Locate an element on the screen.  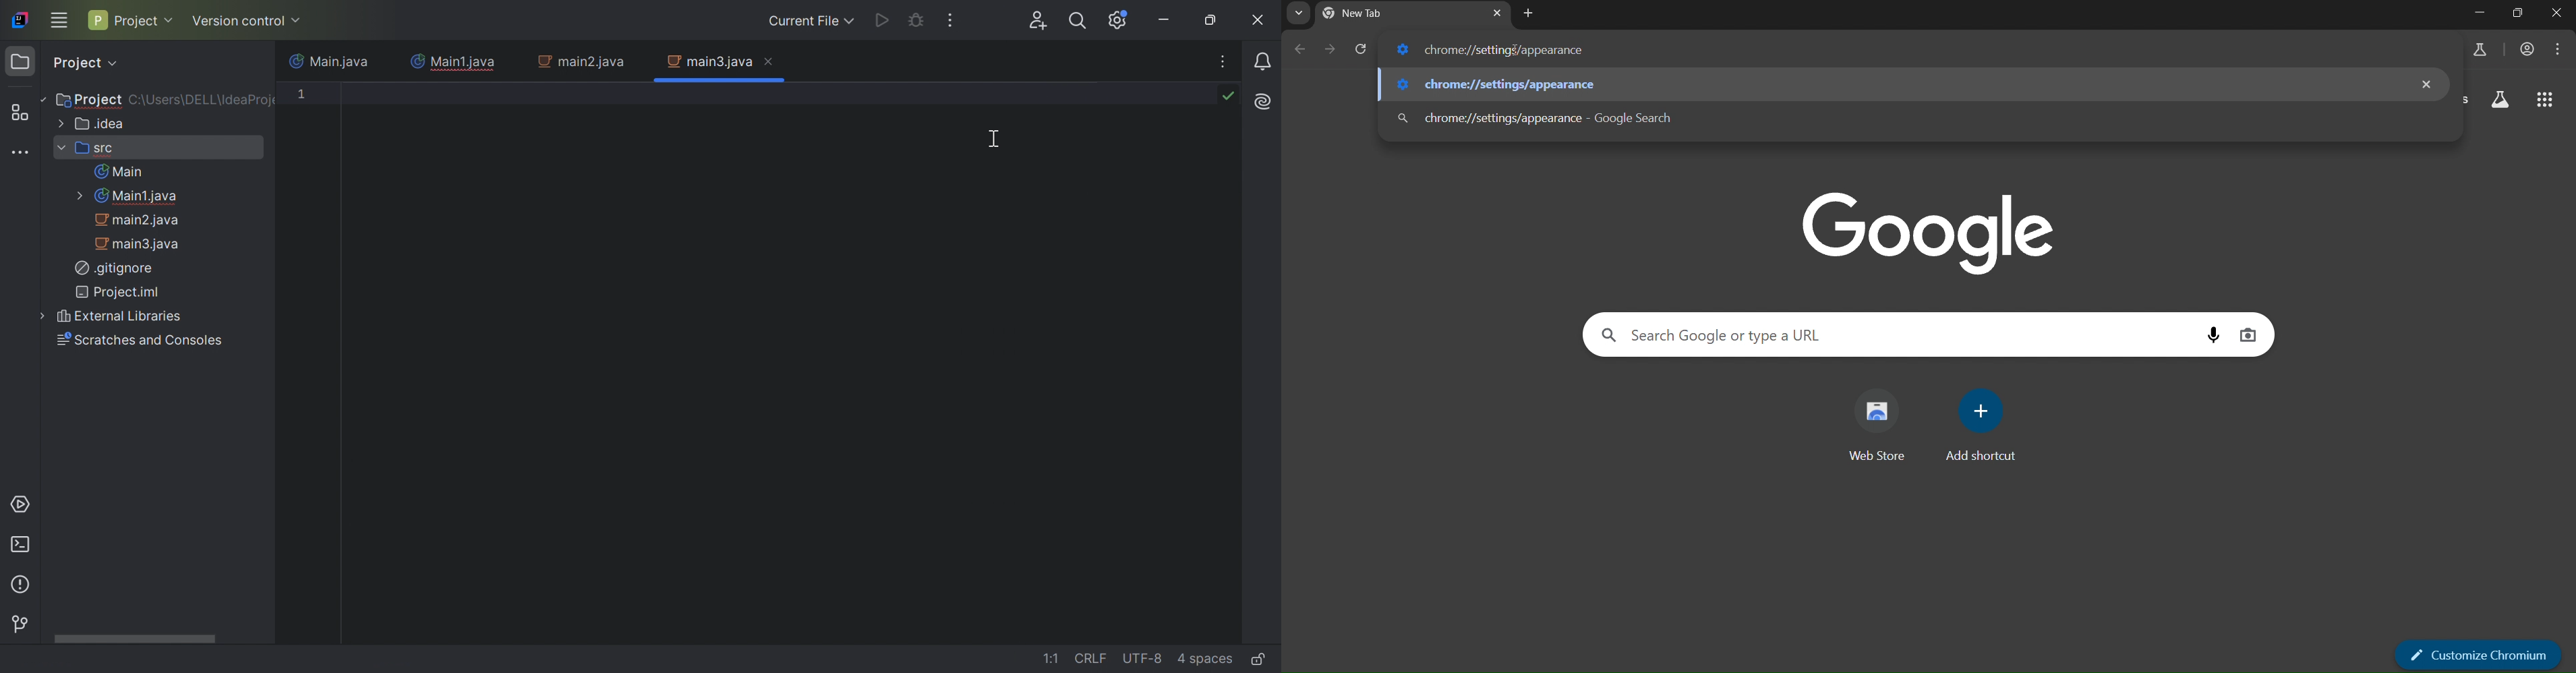
search labs is located at coordinates (2502, 100).